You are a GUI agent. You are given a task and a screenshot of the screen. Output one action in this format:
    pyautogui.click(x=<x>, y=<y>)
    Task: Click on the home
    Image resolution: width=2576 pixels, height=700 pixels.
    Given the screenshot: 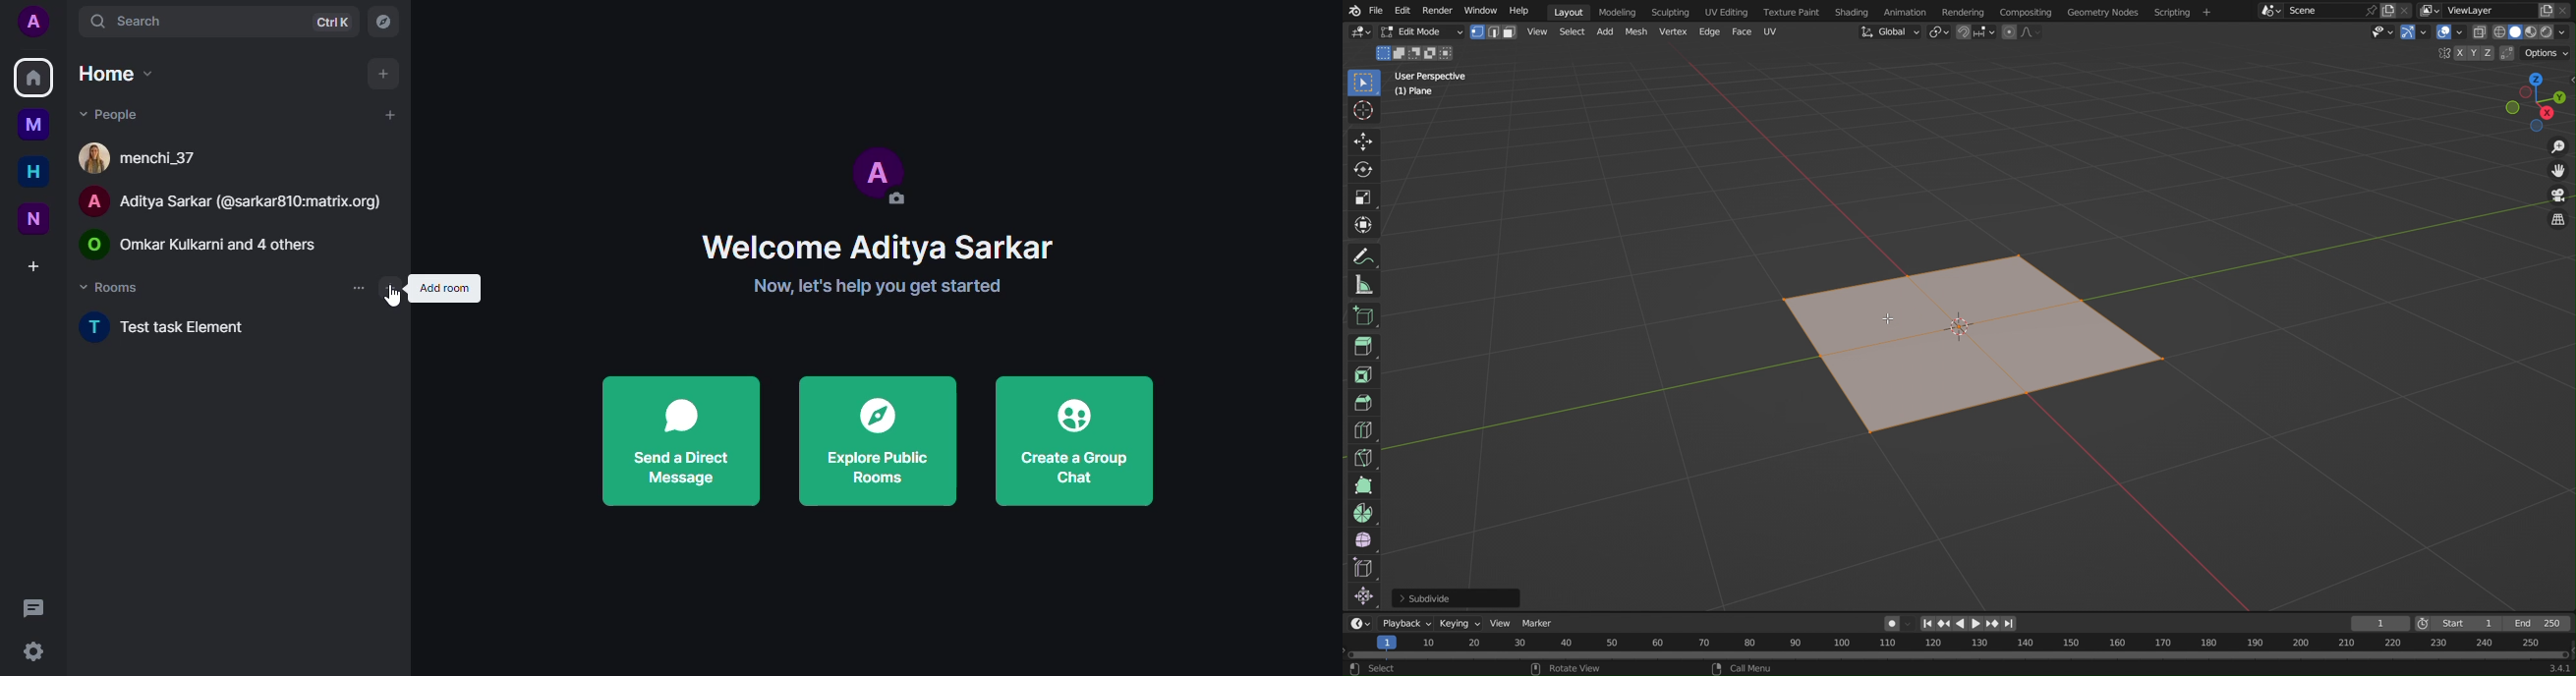 What is the action you would take?
    pyautogui.click(x=115, y=74)
    